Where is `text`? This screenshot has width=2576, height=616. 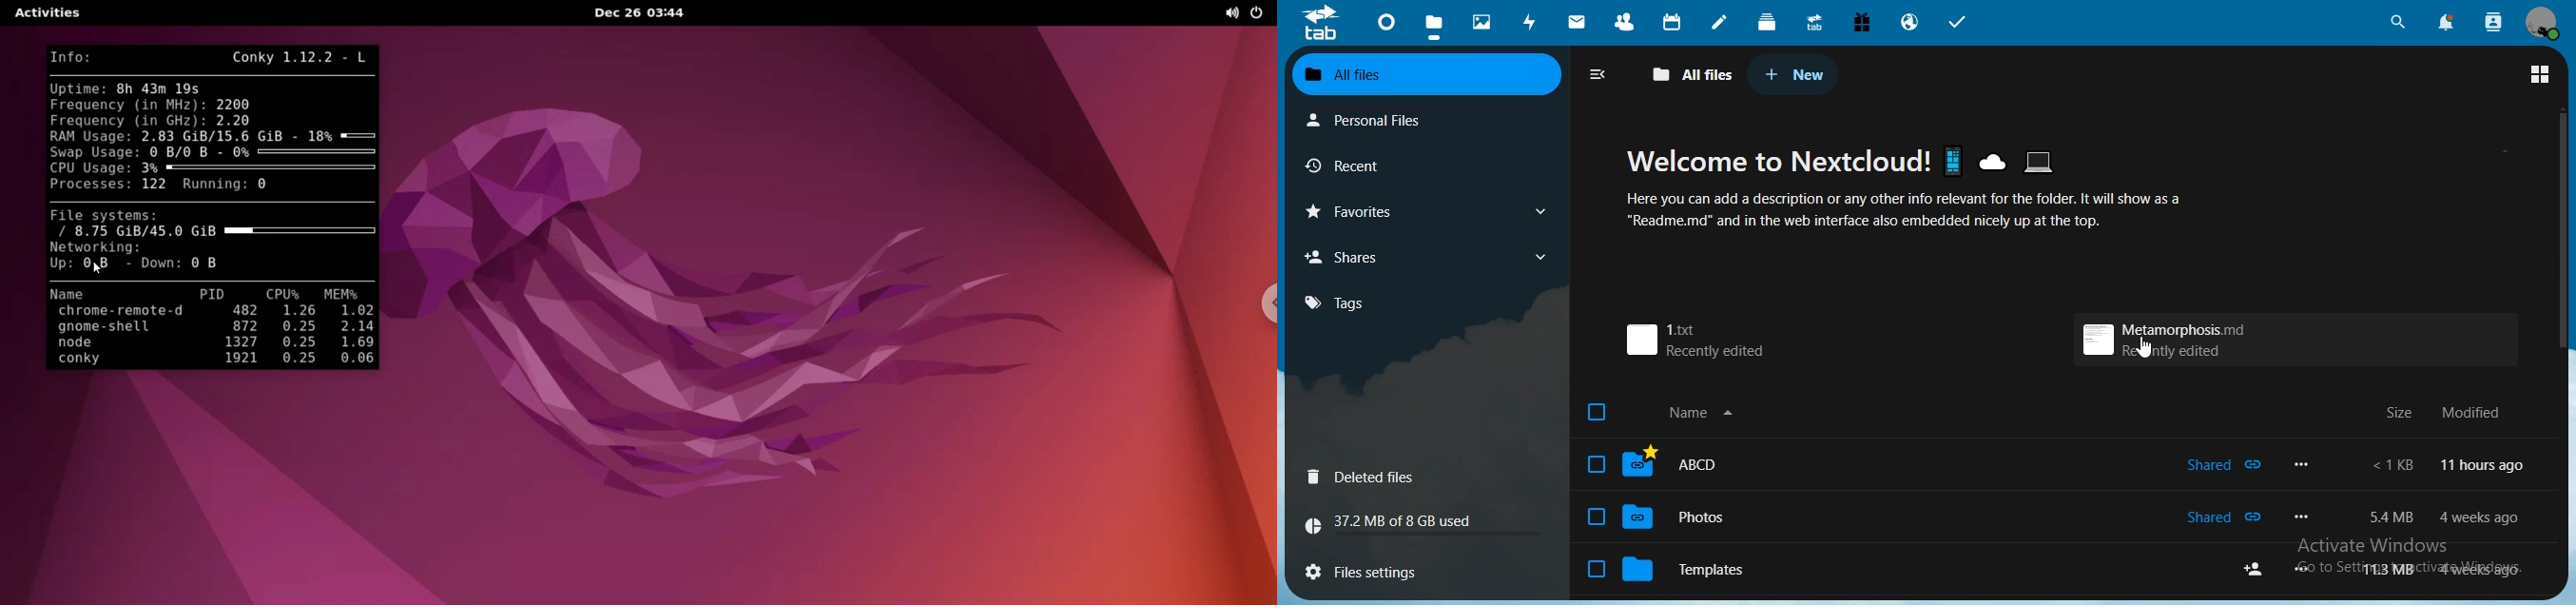 text is located at coordinates (2446, 517).